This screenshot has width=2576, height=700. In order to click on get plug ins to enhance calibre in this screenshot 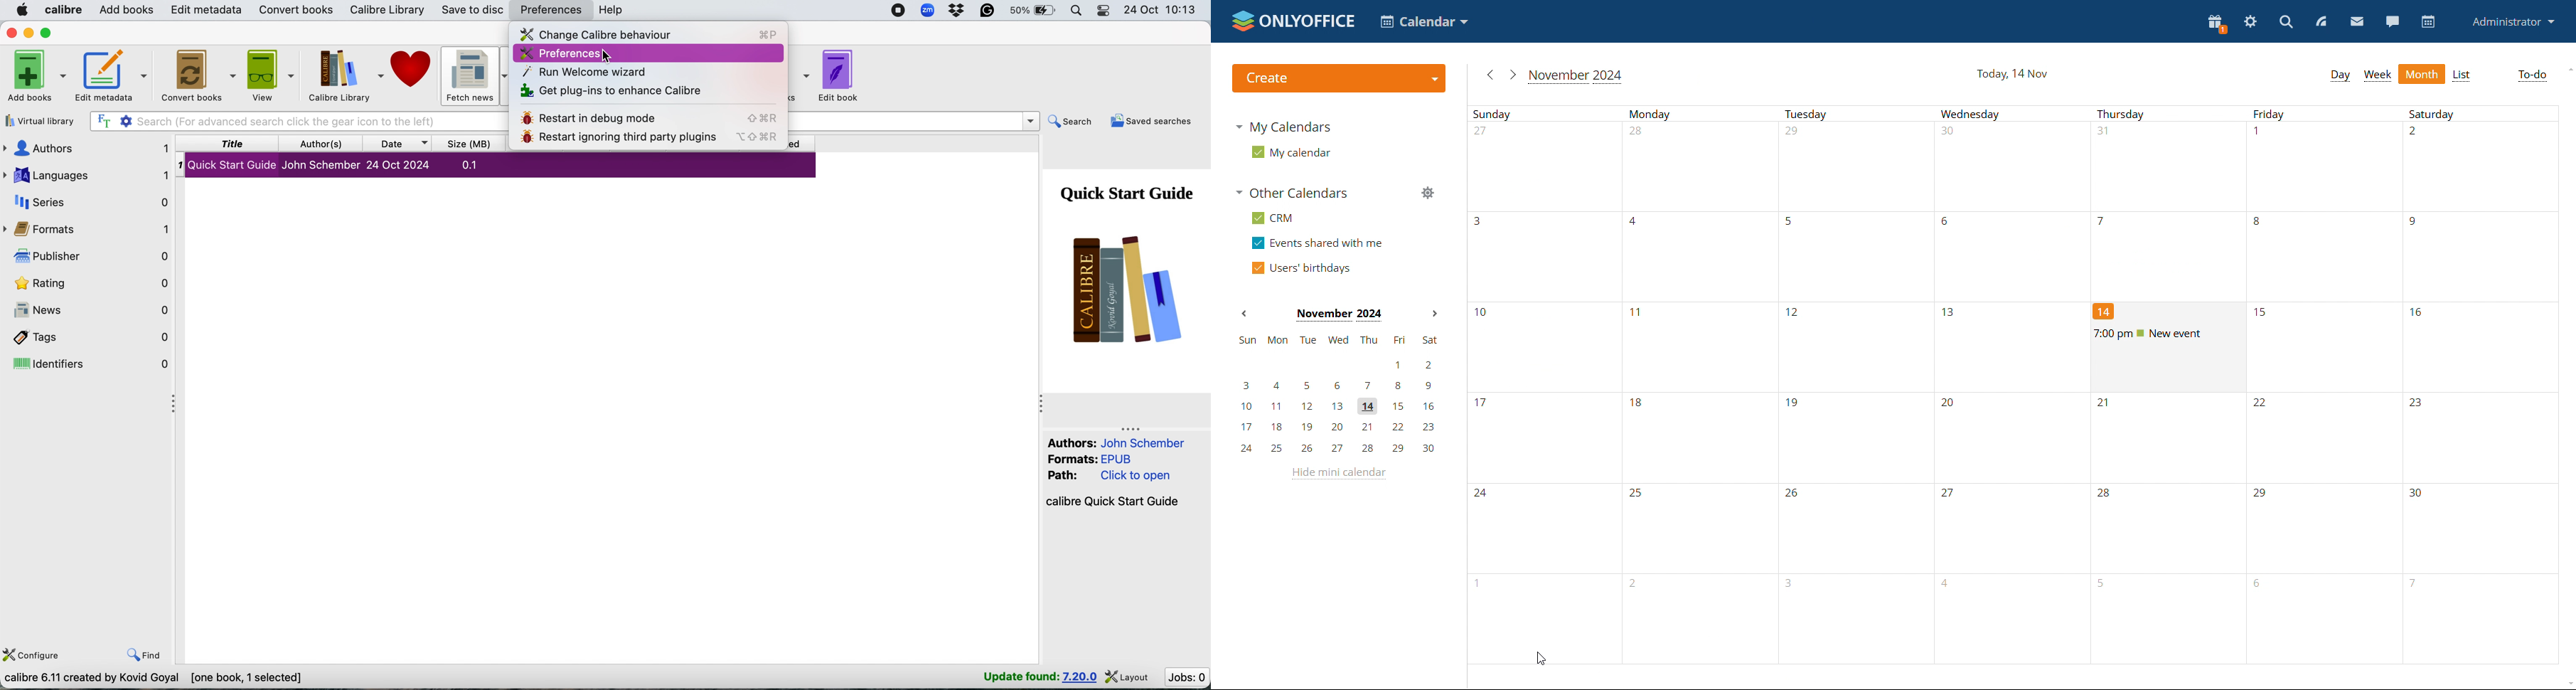, I will do `click(614, 89)`.